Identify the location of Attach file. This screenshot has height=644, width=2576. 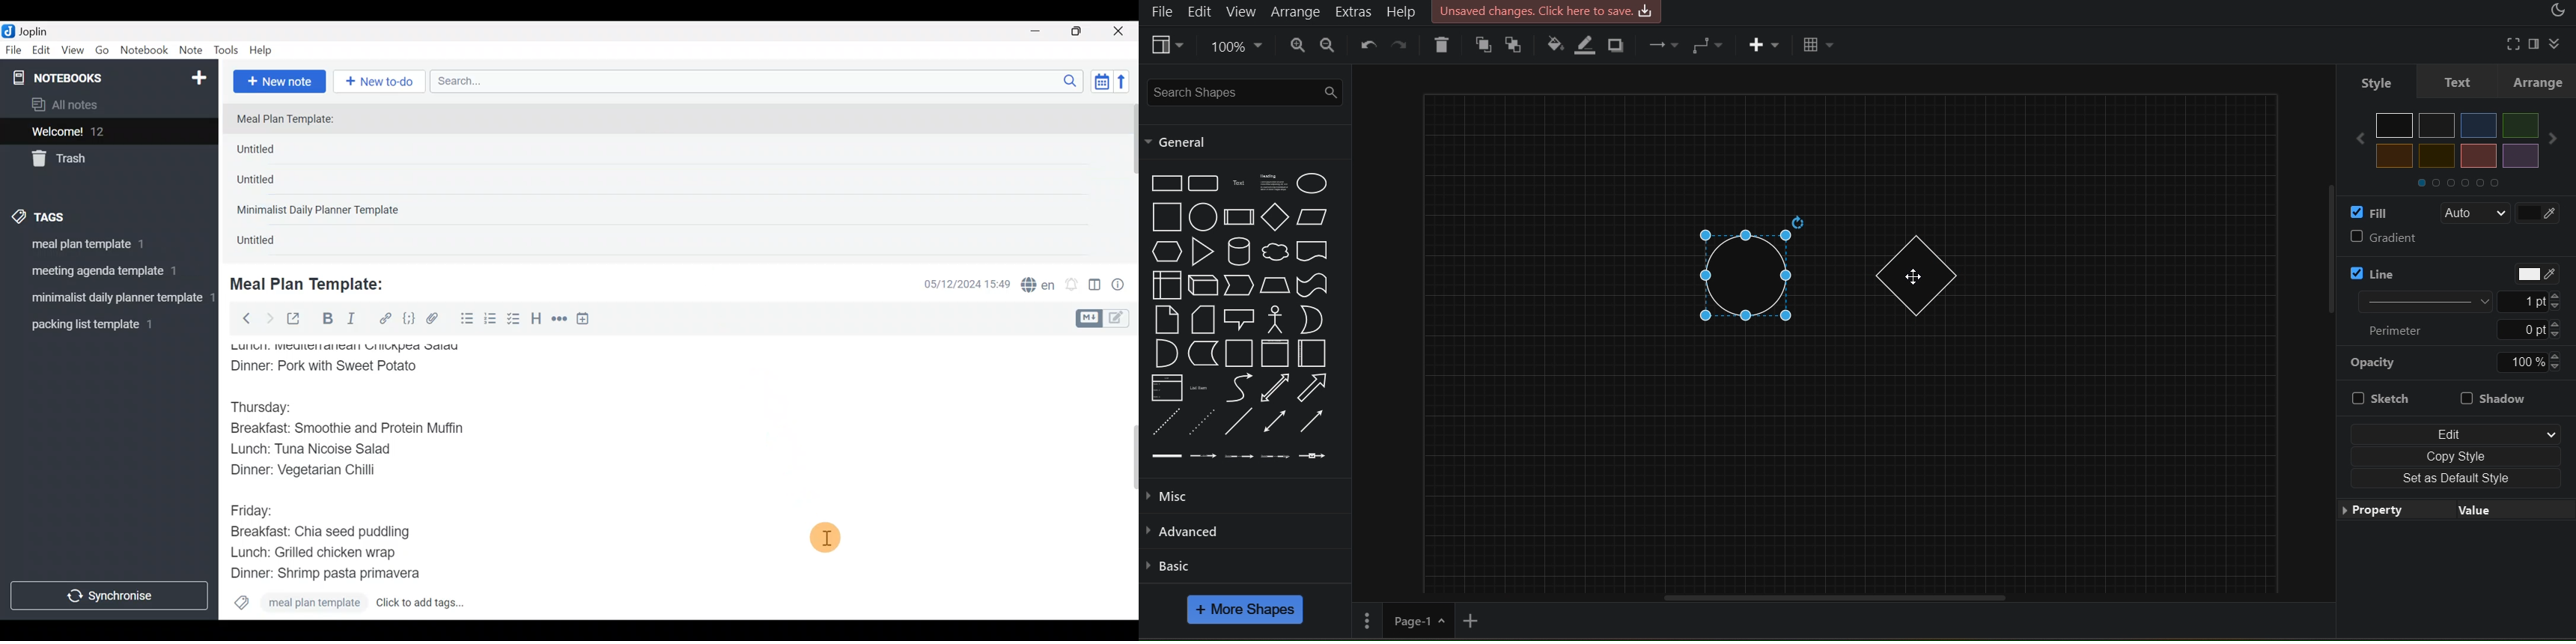
(436, 320).